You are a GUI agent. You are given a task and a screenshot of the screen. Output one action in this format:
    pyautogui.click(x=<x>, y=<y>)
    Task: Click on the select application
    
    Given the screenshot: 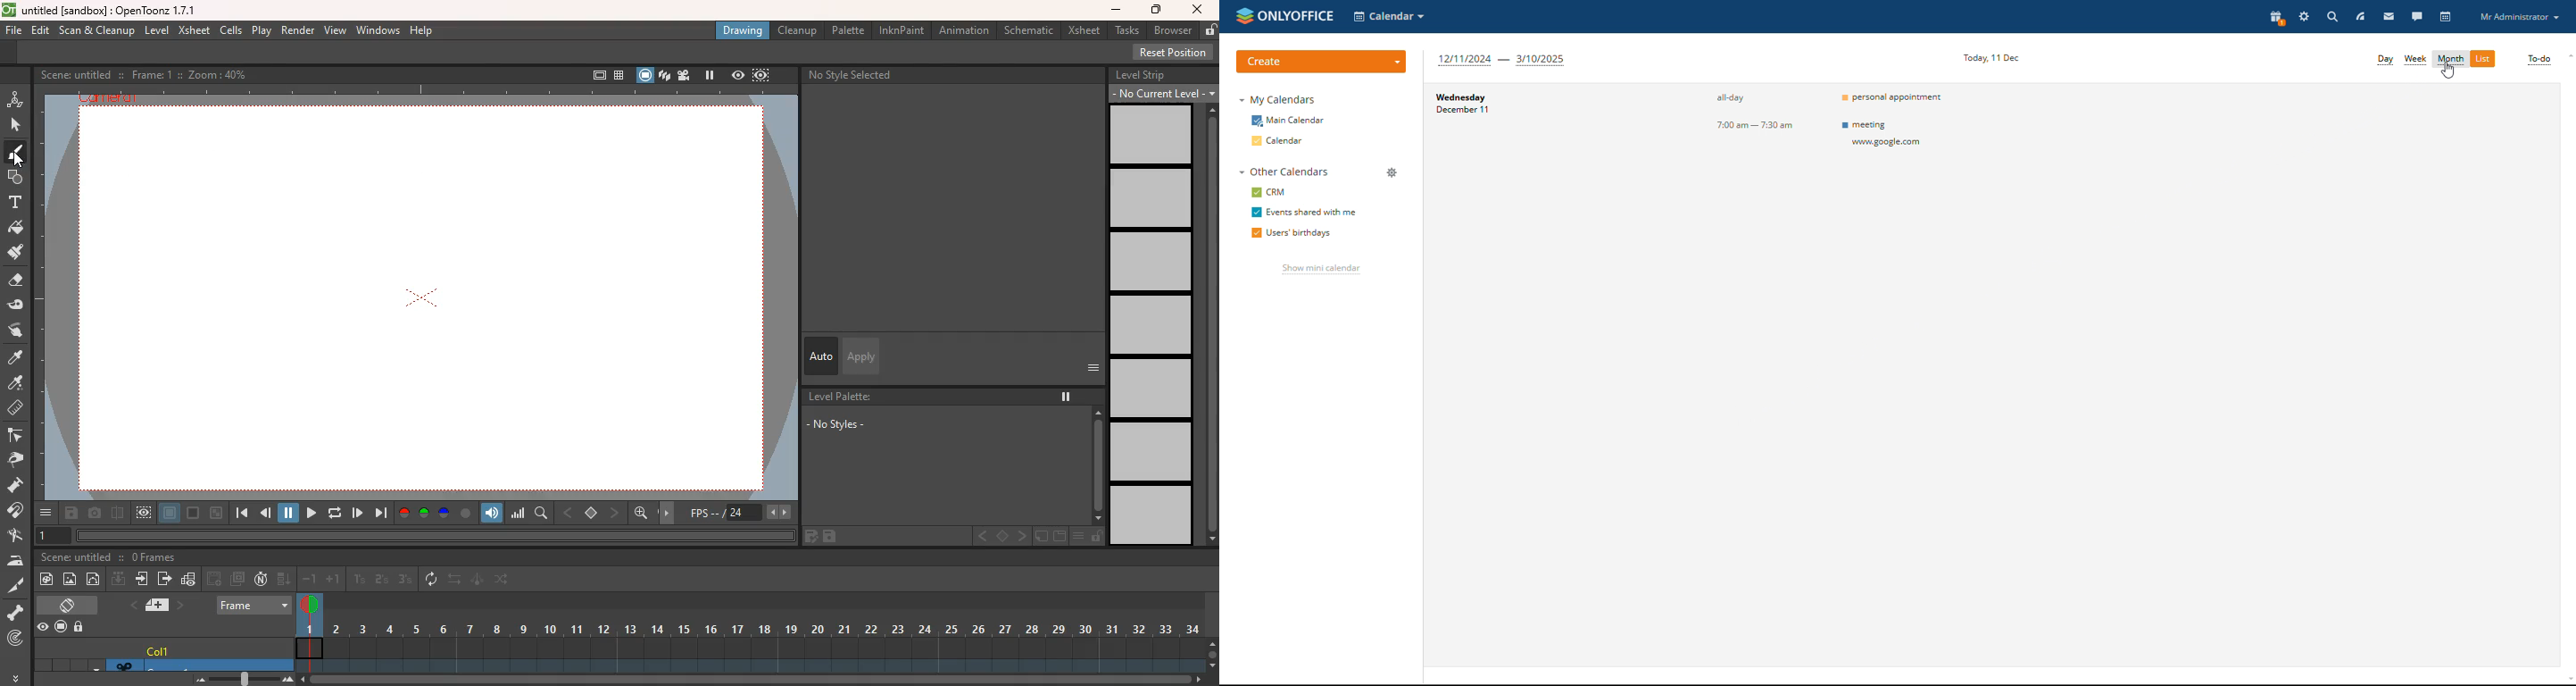 What is the action you would take?
    pyautogui.click(x=1390, y=16)
    